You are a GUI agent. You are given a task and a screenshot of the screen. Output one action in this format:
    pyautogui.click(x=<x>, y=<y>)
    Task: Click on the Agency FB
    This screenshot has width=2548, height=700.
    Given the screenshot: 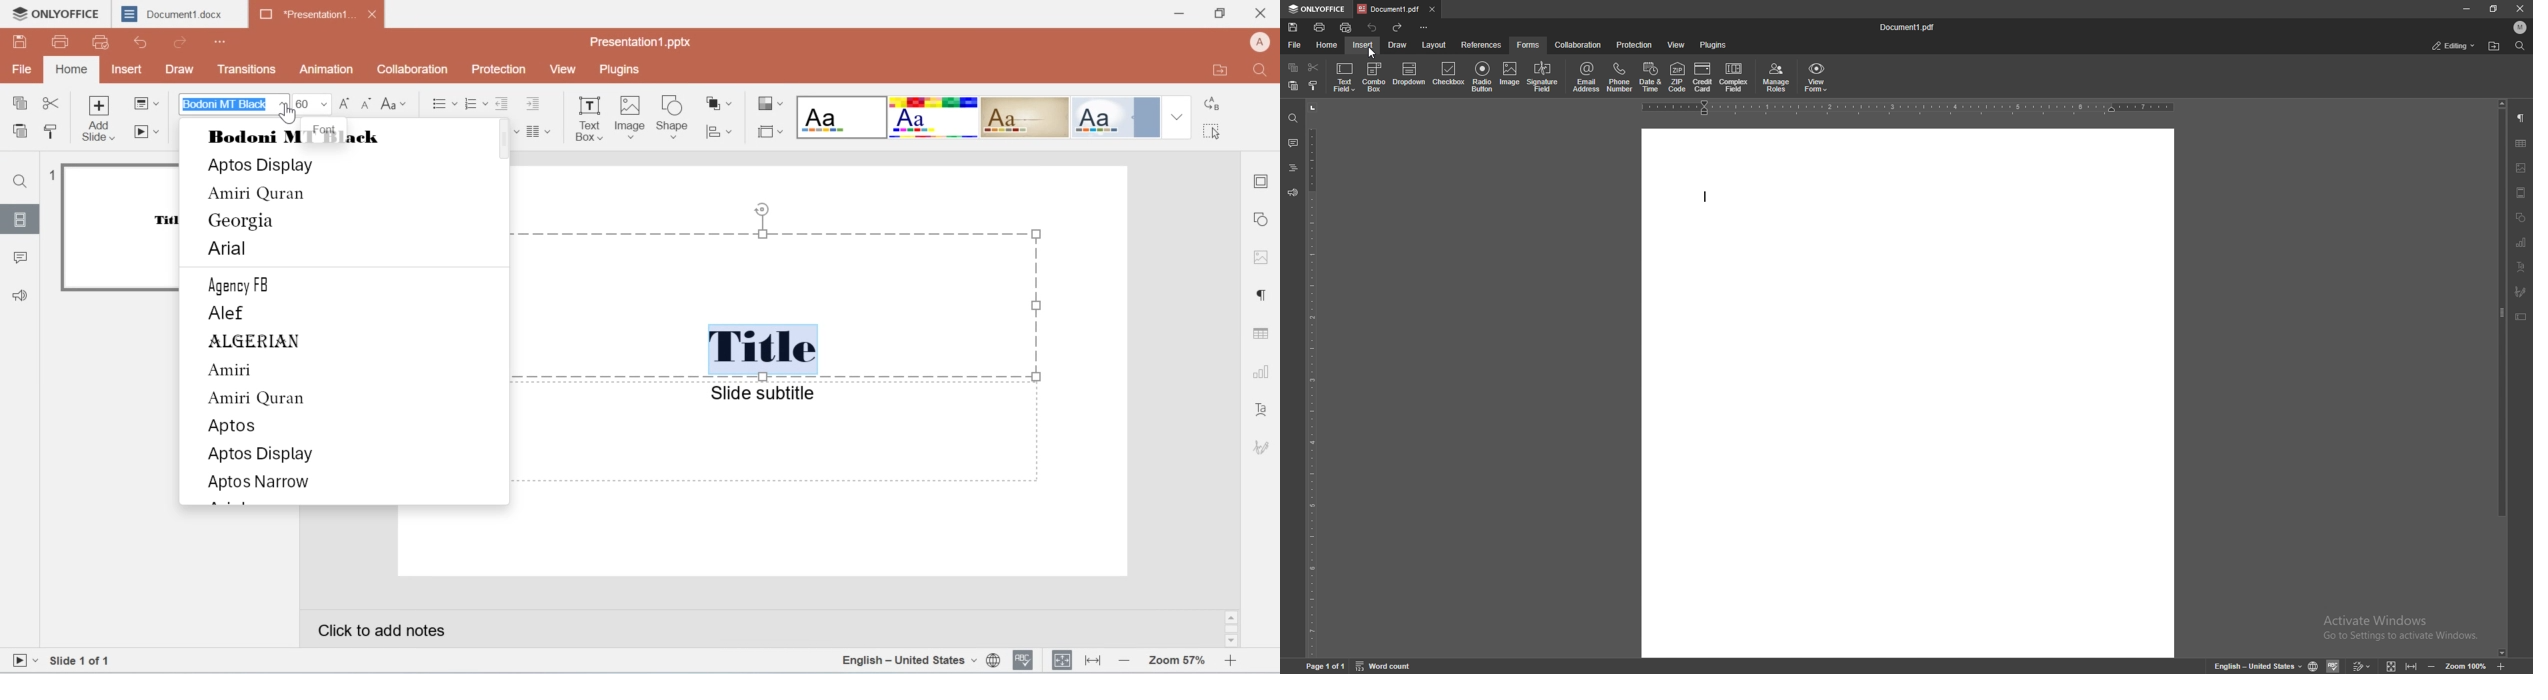 What is the action you would take?
    pyautogui.click(x=250, y=286)
    